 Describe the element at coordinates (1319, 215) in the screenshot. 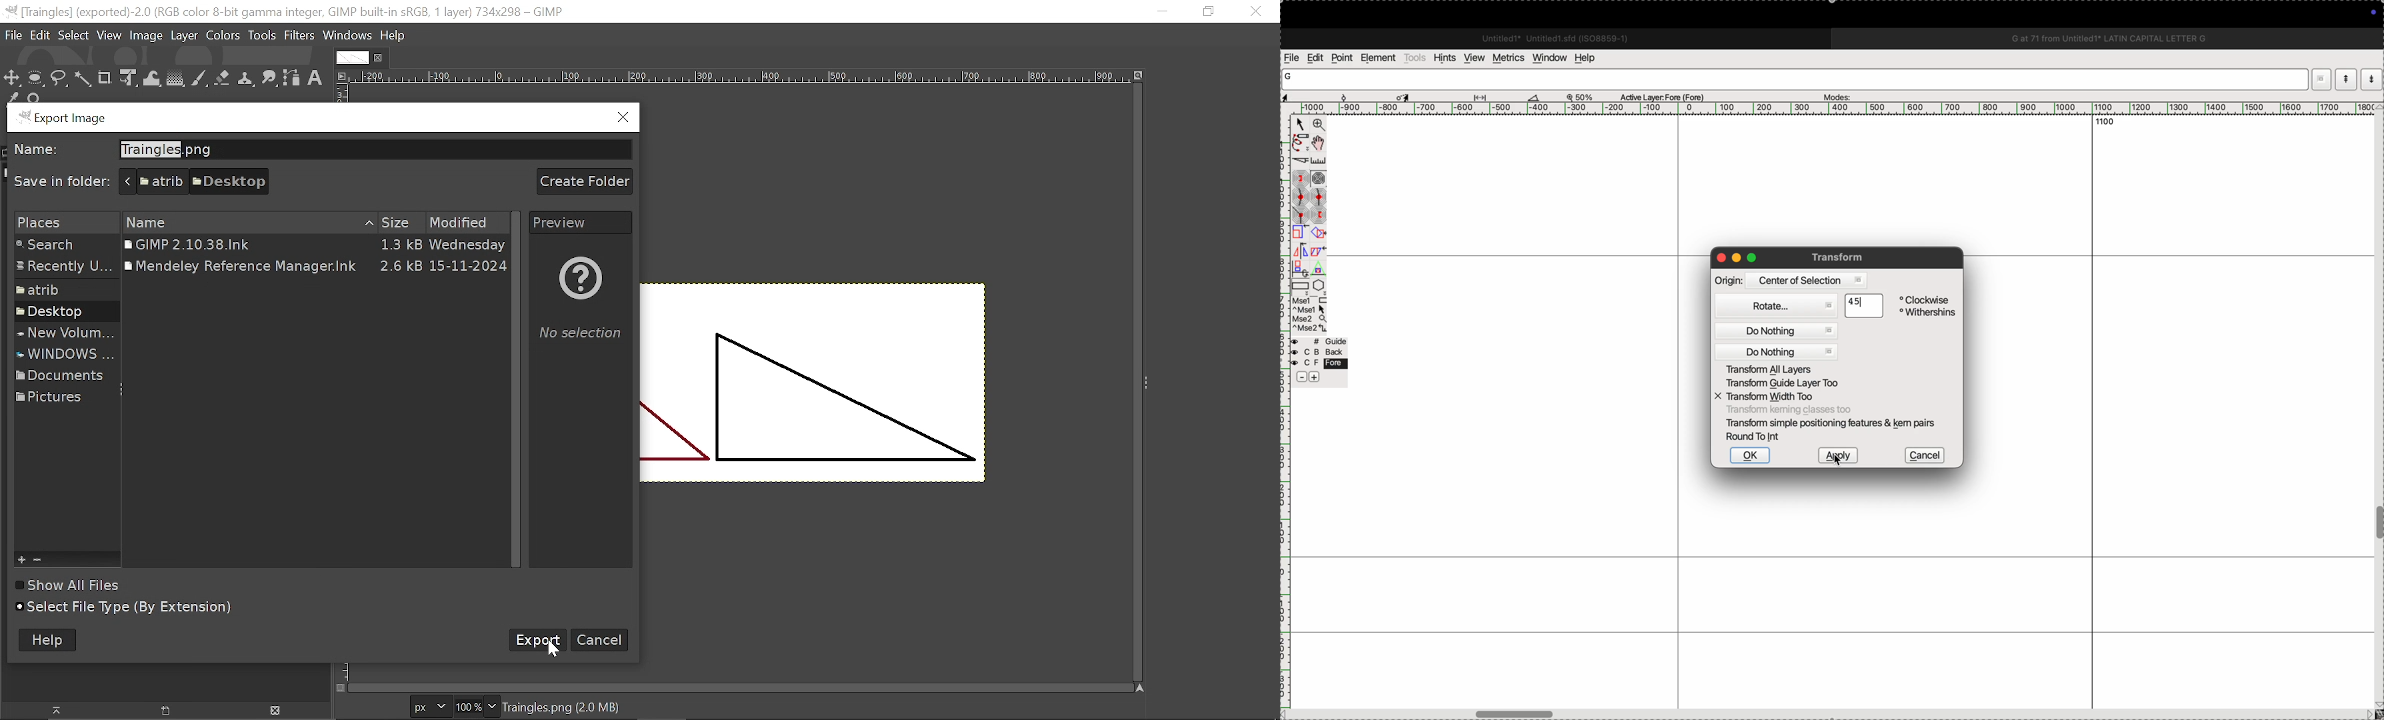

I see `previous constraint point` at that location.